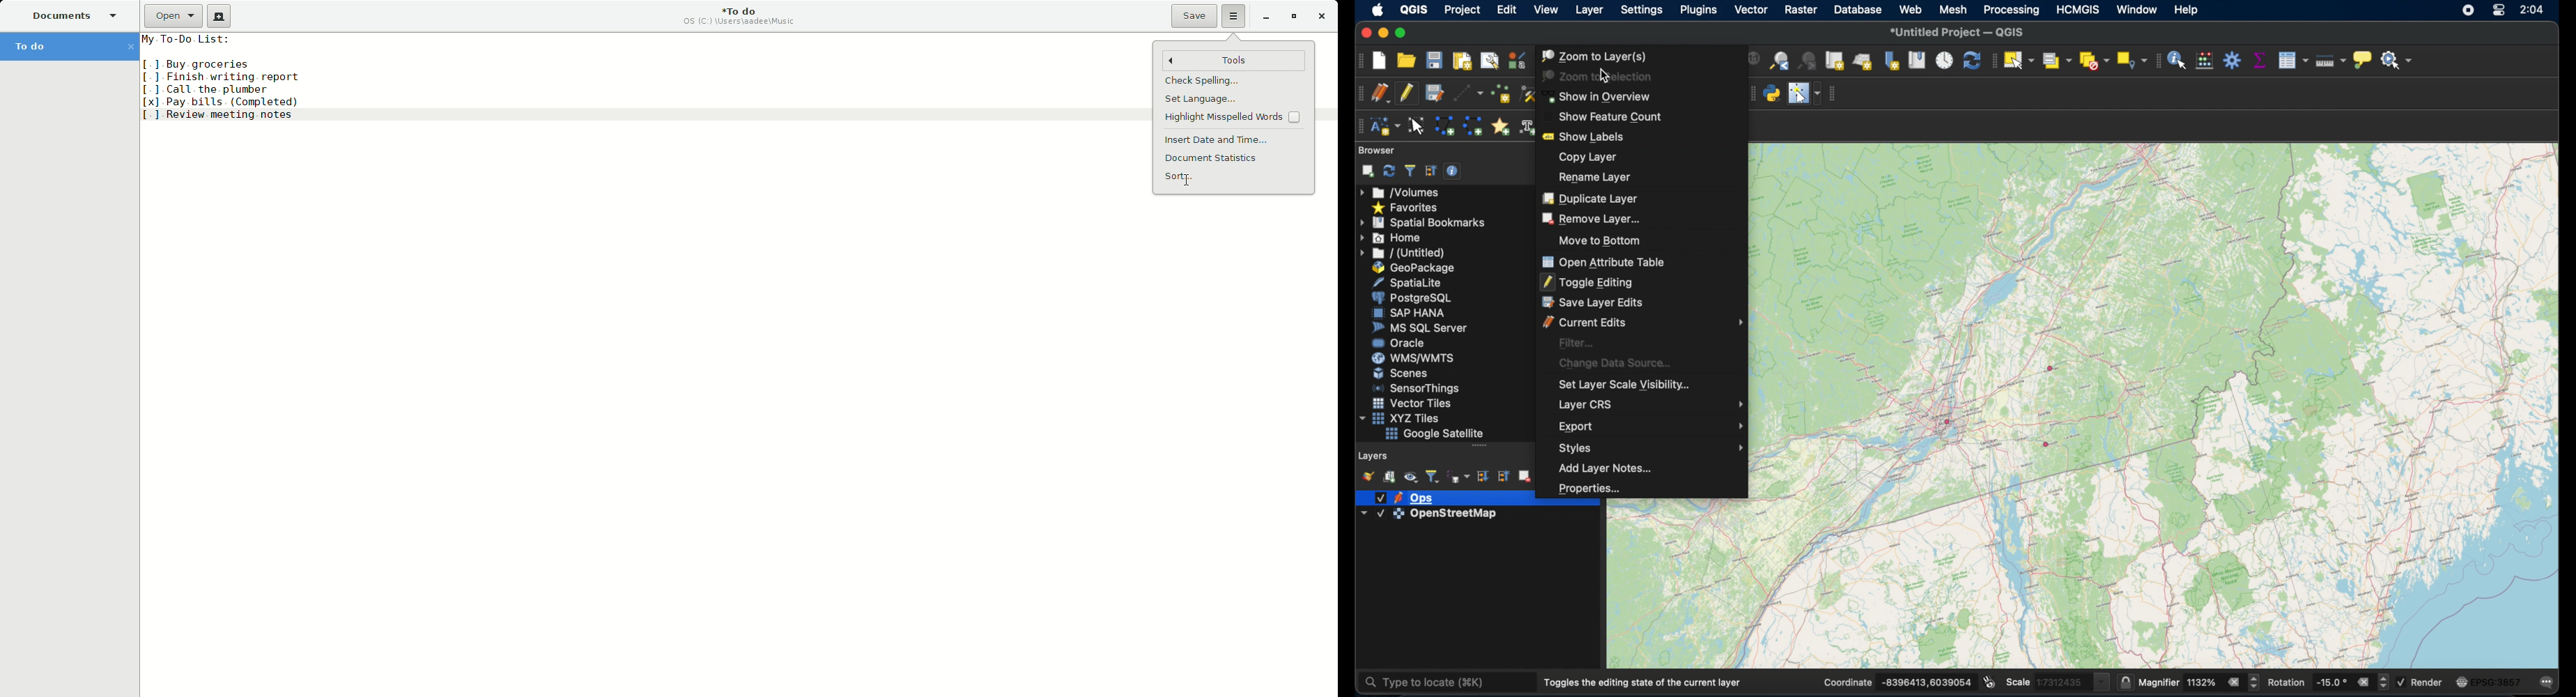 This screenshot has height=700, width=2576. I want to click on no action selected, so click(2399, 62).